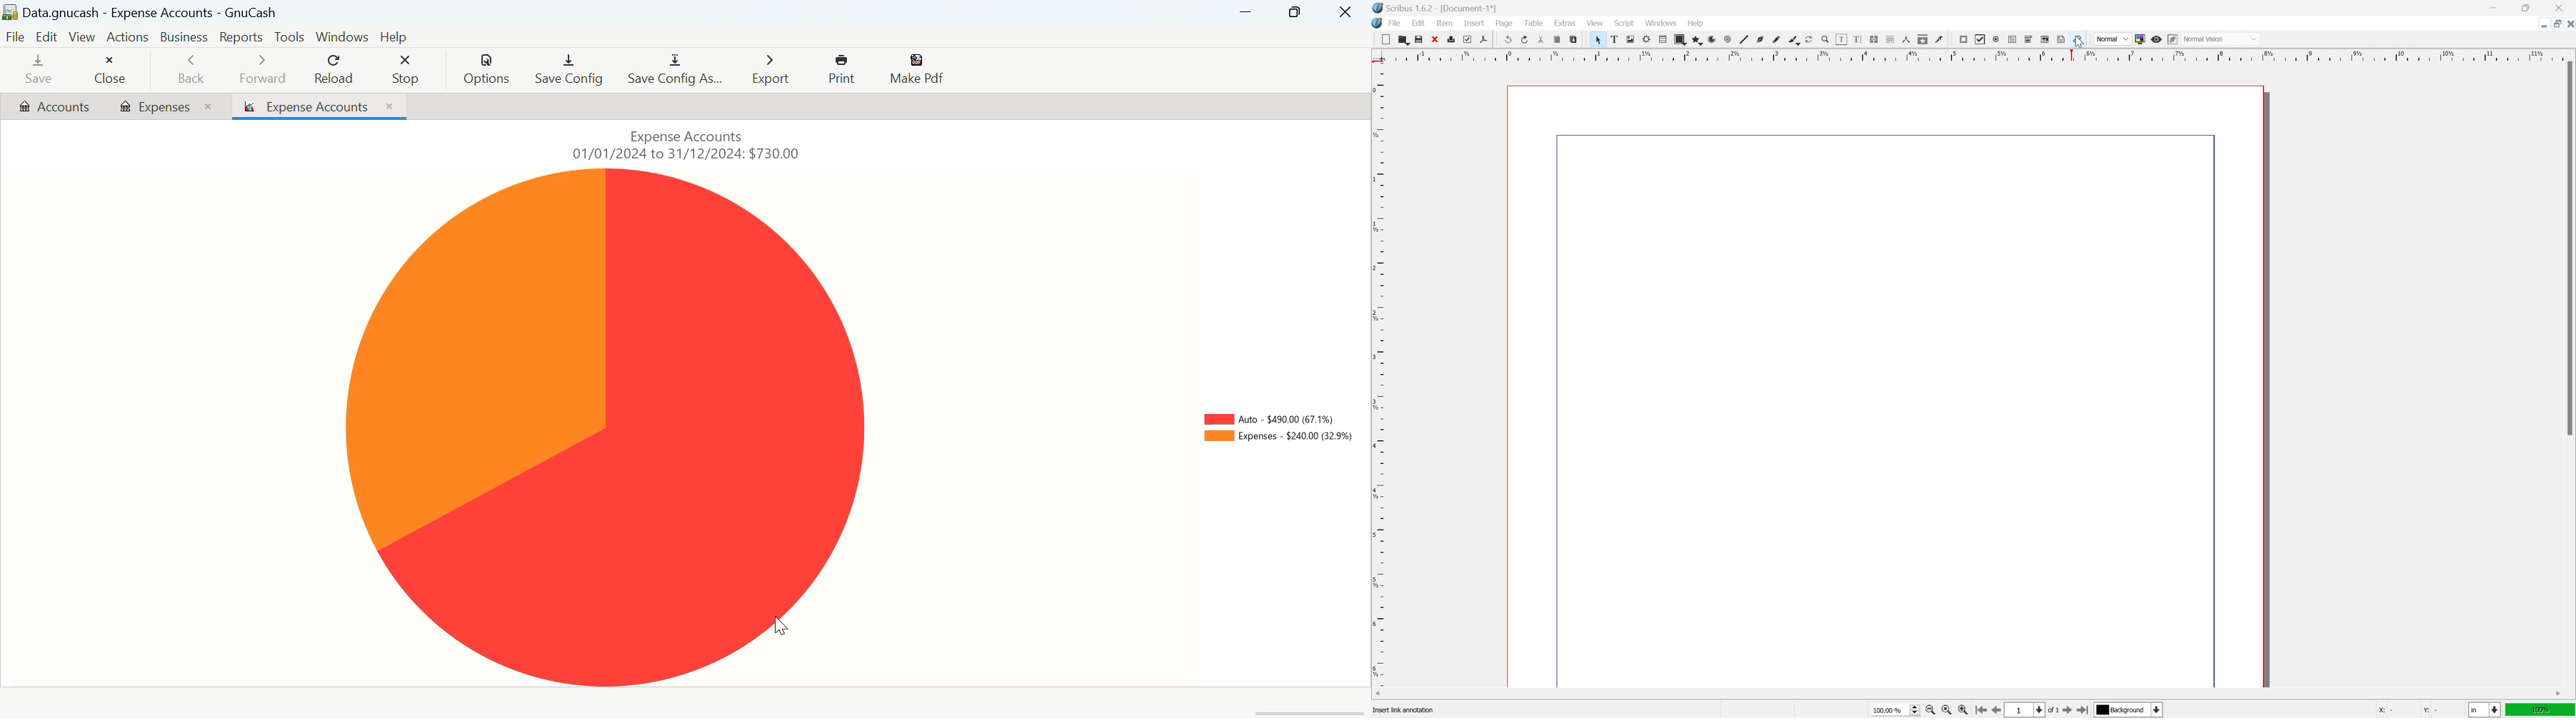 This screenshot has height=728, width=2576. Describe the element at coordinates (1972, 56) in the screenshot. I see `ruler` at that location.